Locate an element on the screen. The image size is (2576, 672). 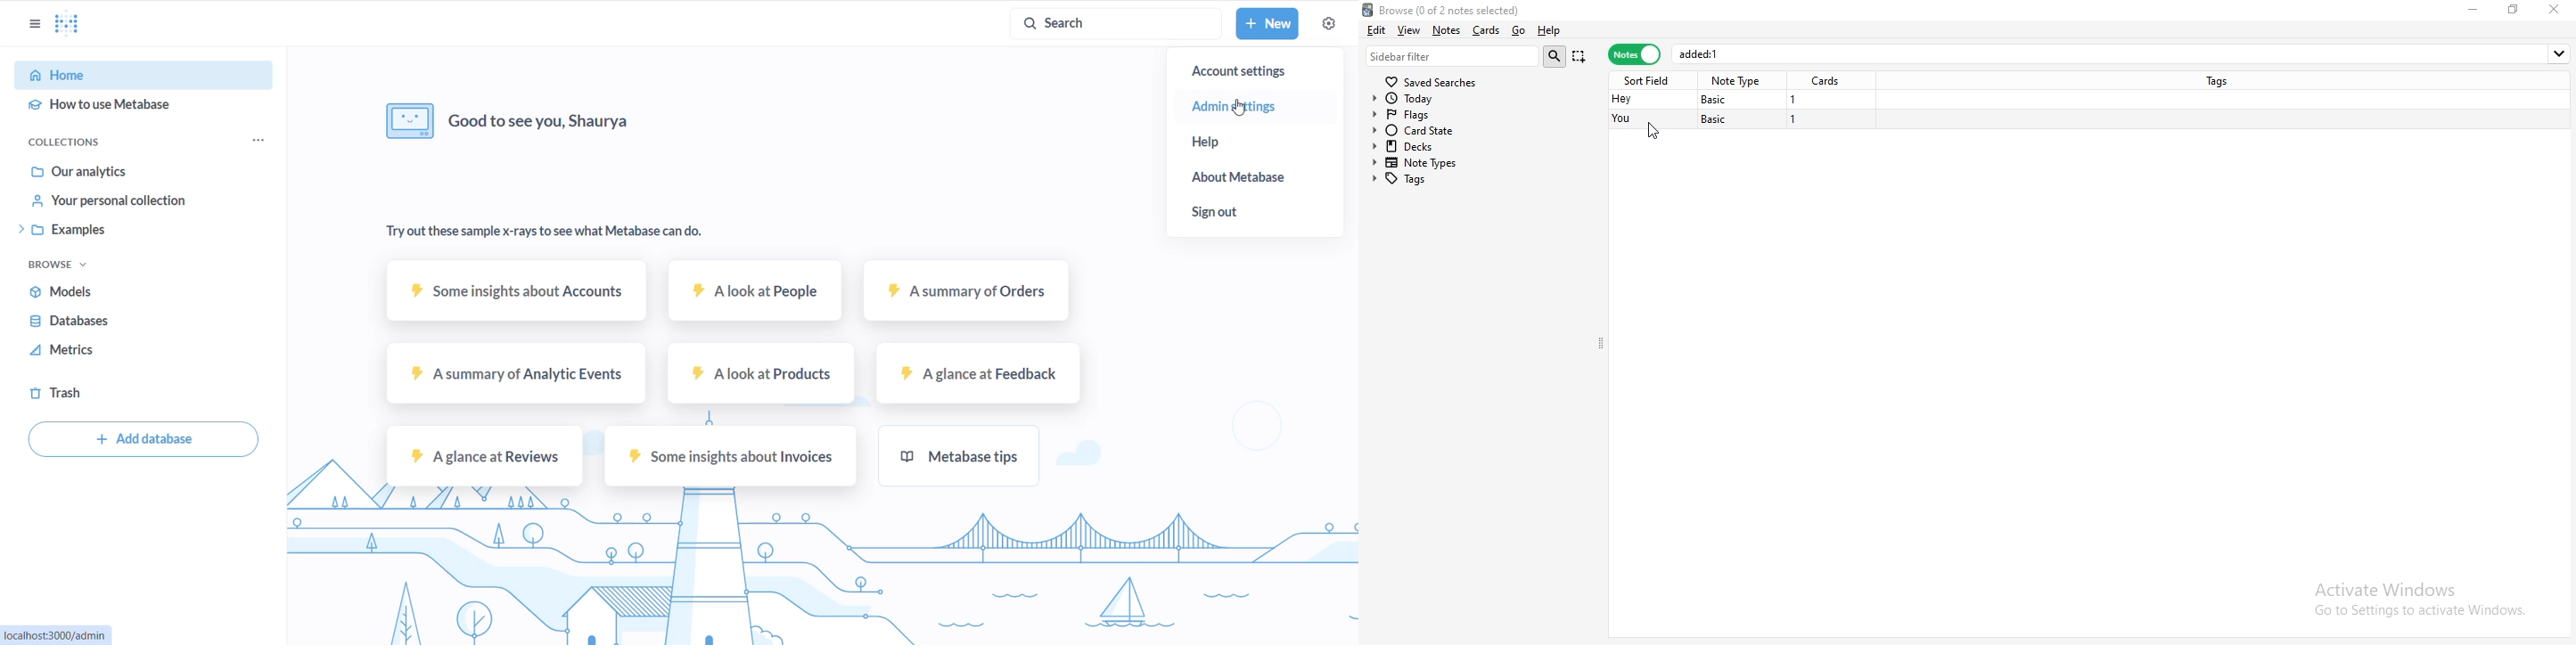
1 is located at coordinates (1795, 121).